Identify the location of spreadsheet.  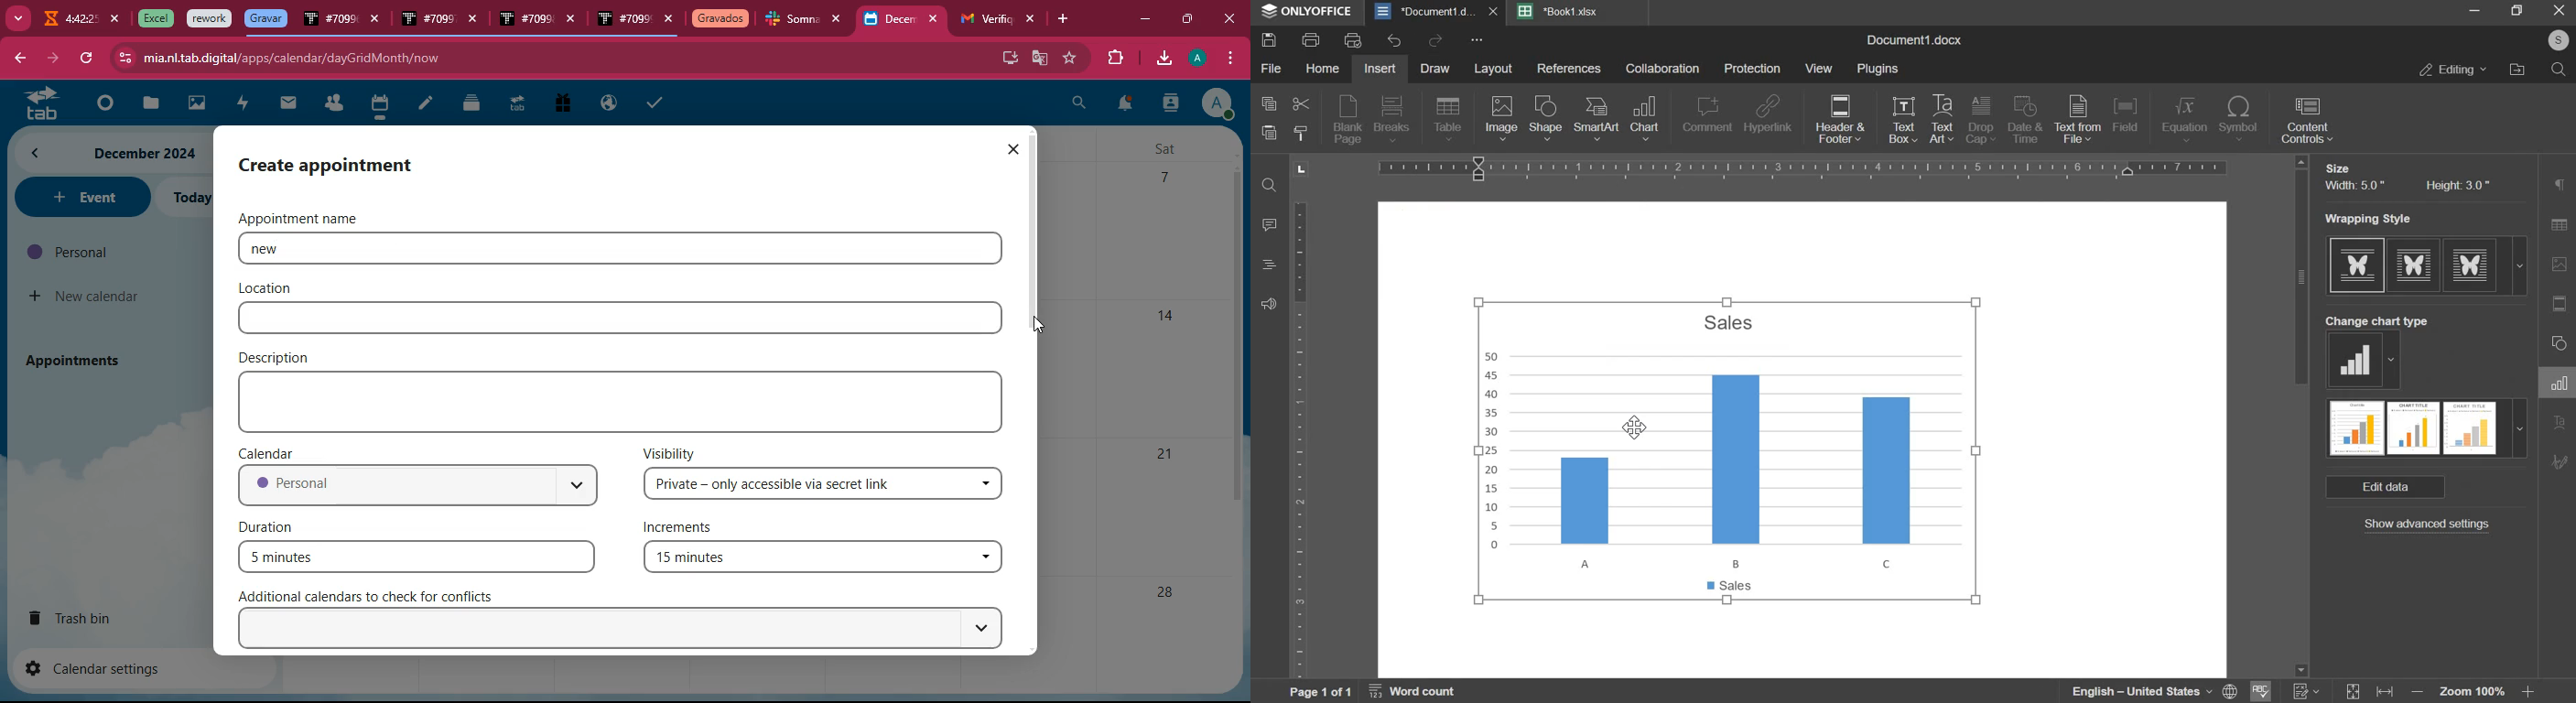
(1560, 11).